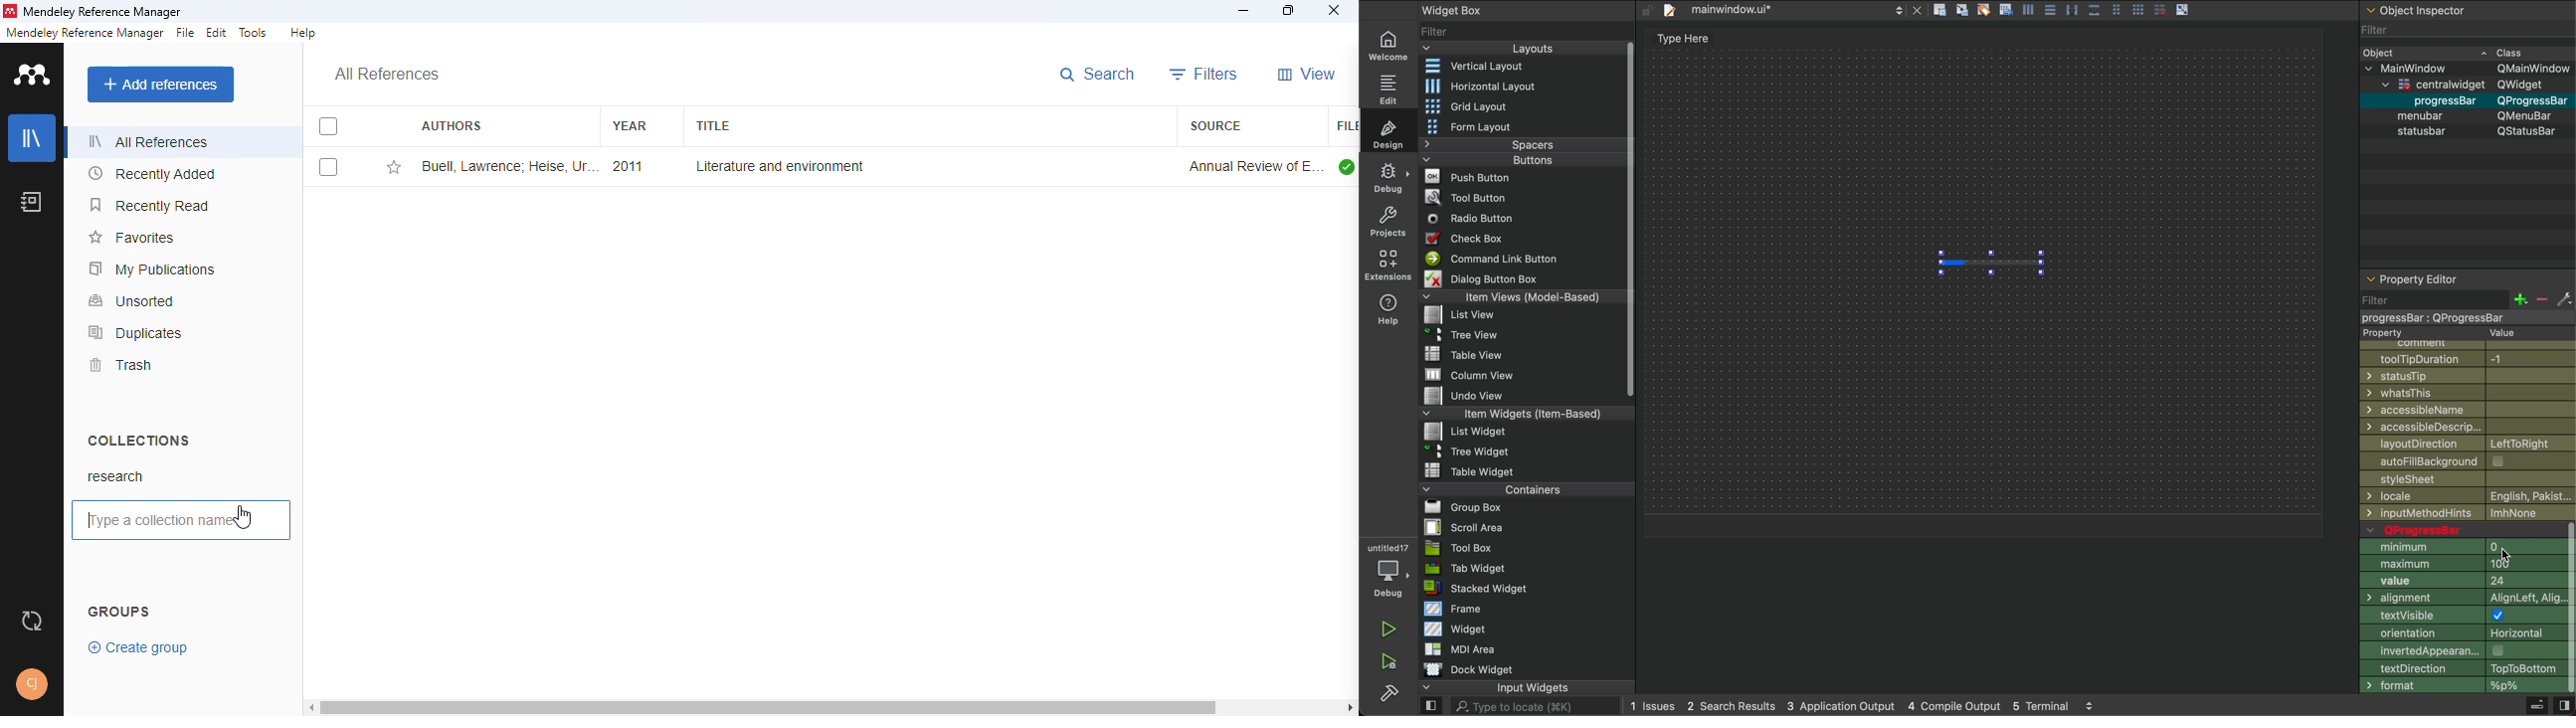 The width and height of the screenshot is (2576, 728). What do you see at coordinates (1471, 376) in the screenshot?
I see `File` at bounding box center [1471, 376].